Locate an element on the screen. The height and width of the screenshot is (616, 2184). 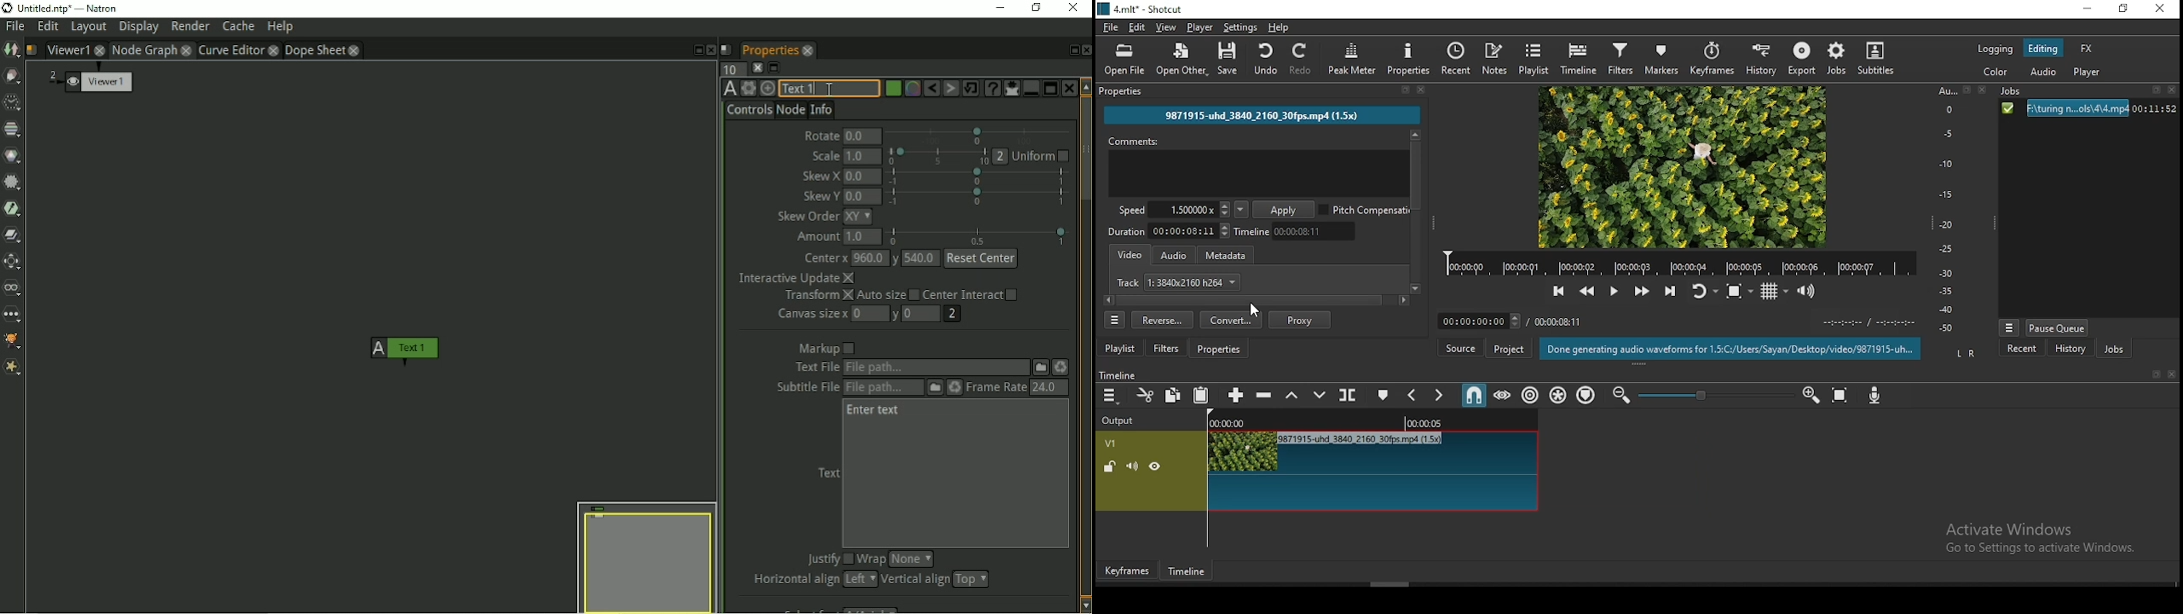
ripple all tracks is located at coordinates (1558, 396).